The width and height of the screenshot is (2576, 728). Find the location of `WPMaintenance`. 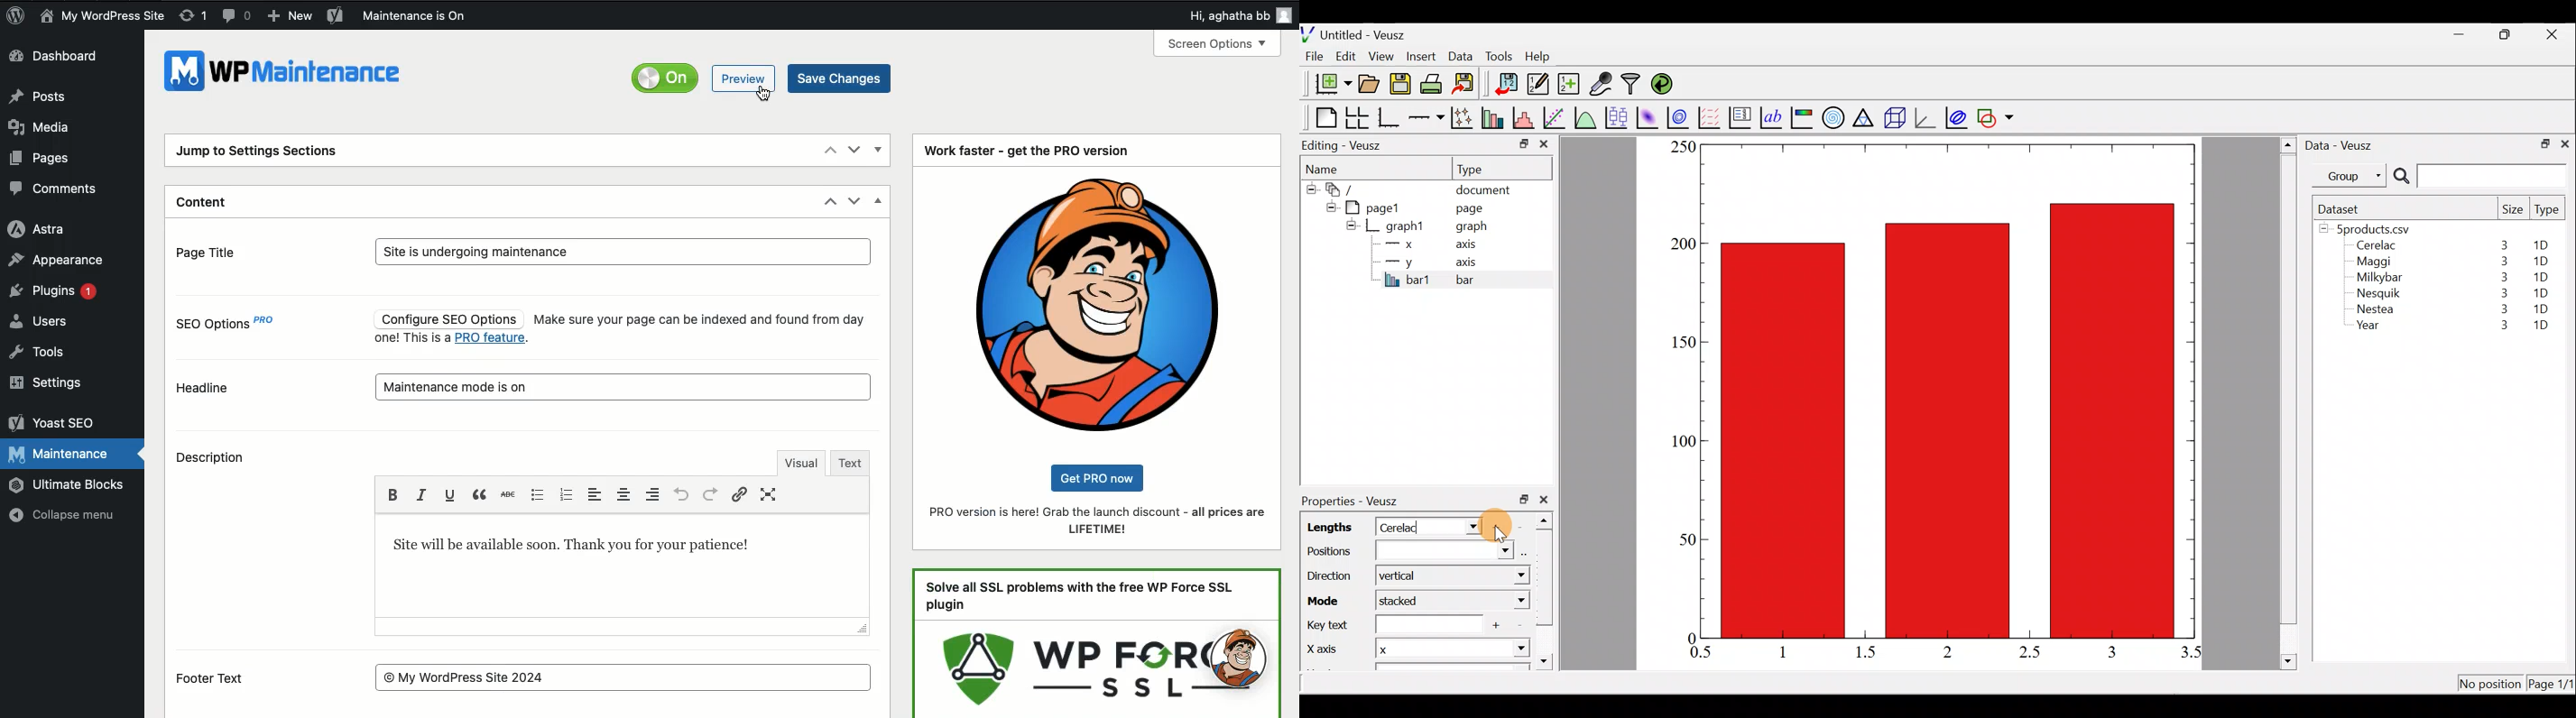

WPMaintenance is located at coordinates (288, 77).